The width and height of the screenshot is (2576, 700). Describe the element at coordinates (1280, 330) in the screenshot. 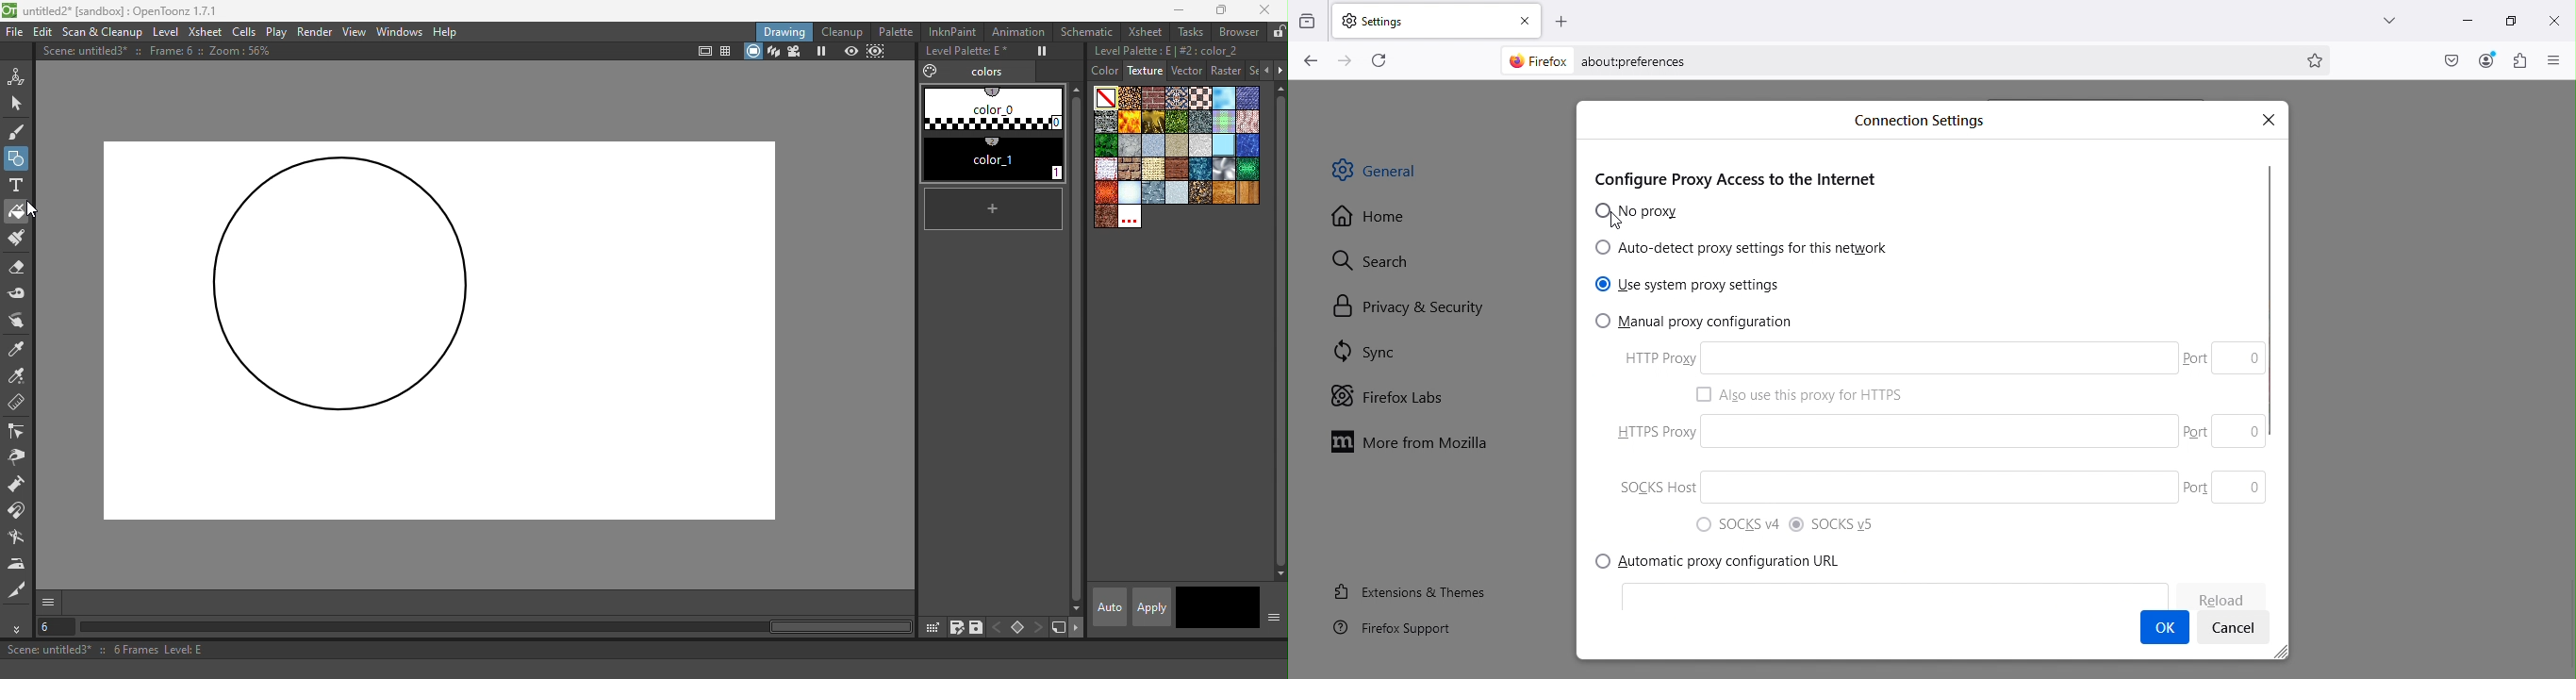

I see `vertical scroll bar` at that location.